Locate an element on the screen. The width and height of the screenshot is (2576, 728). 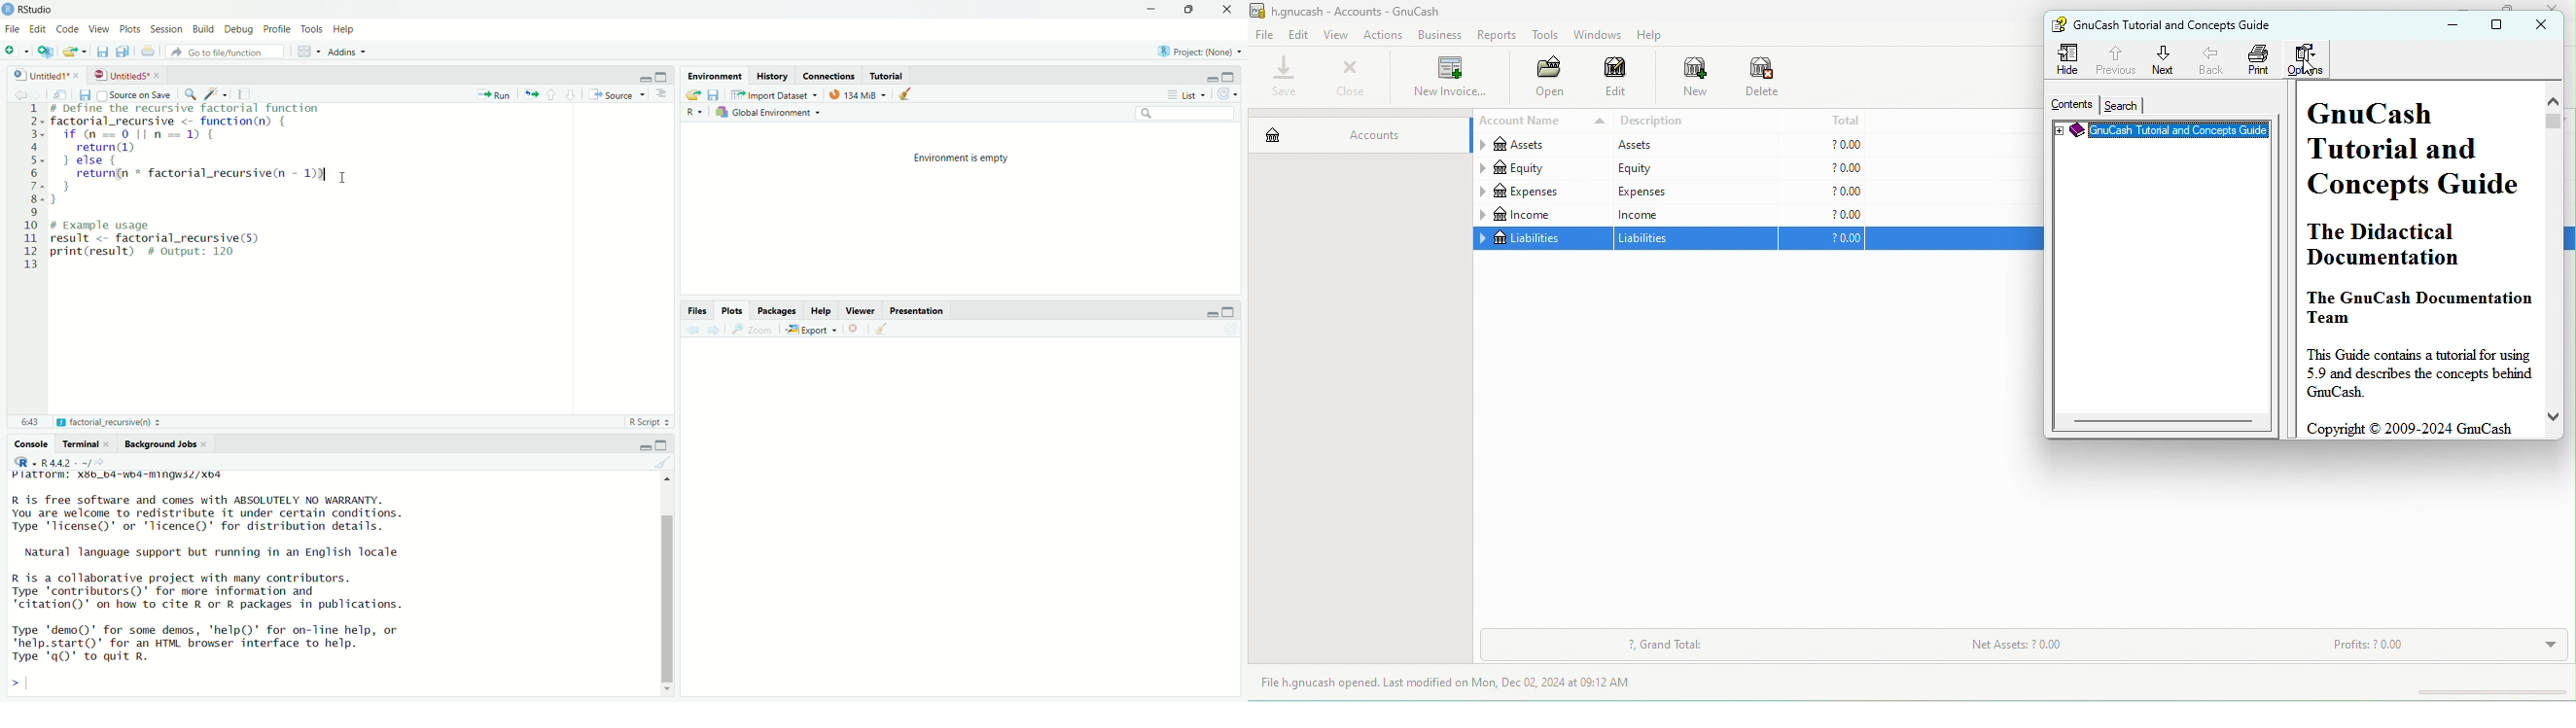
Import Dataset is located at coordinates (779, 94).